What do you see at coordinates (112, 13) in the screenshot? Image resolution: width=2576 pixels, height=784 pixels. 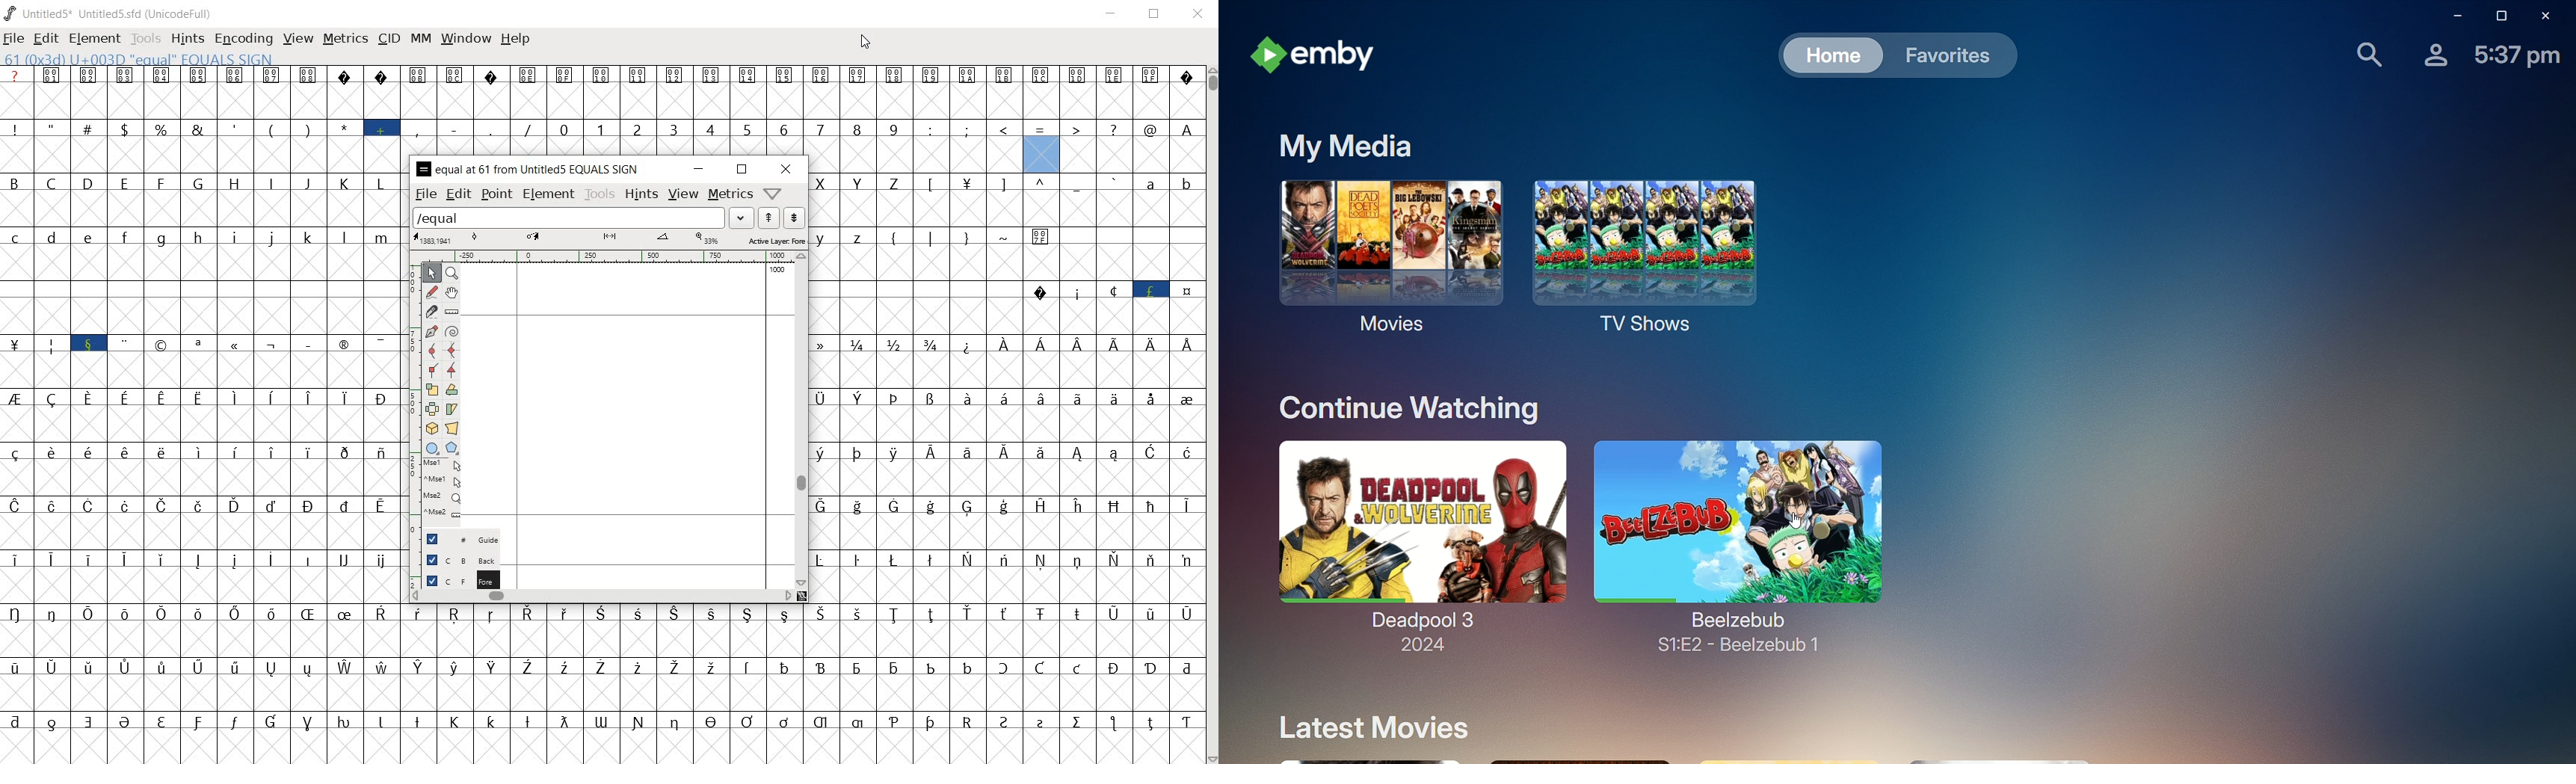 I see `UNTITLED5* UNTITLED5.SFD (UNICODEFULL)` at bounding box center [112, 13].